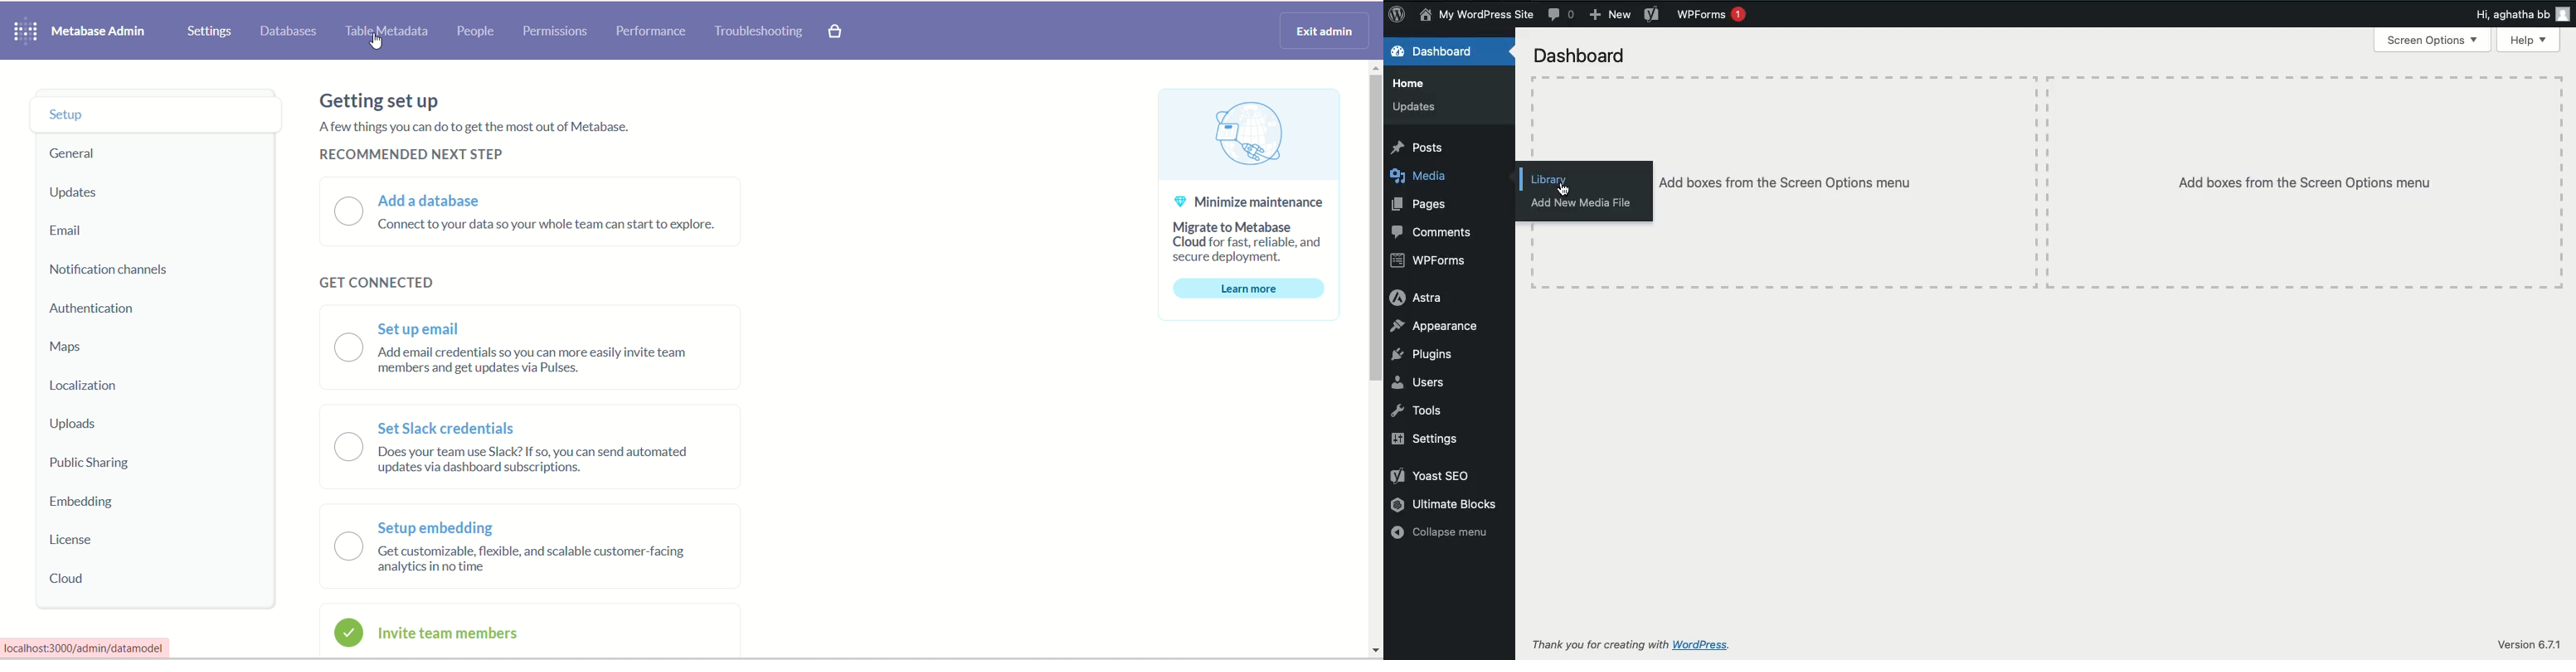 This screenshot has height=672, width=2576. I want to click on Version 6.7.1, so click(2528, 645).